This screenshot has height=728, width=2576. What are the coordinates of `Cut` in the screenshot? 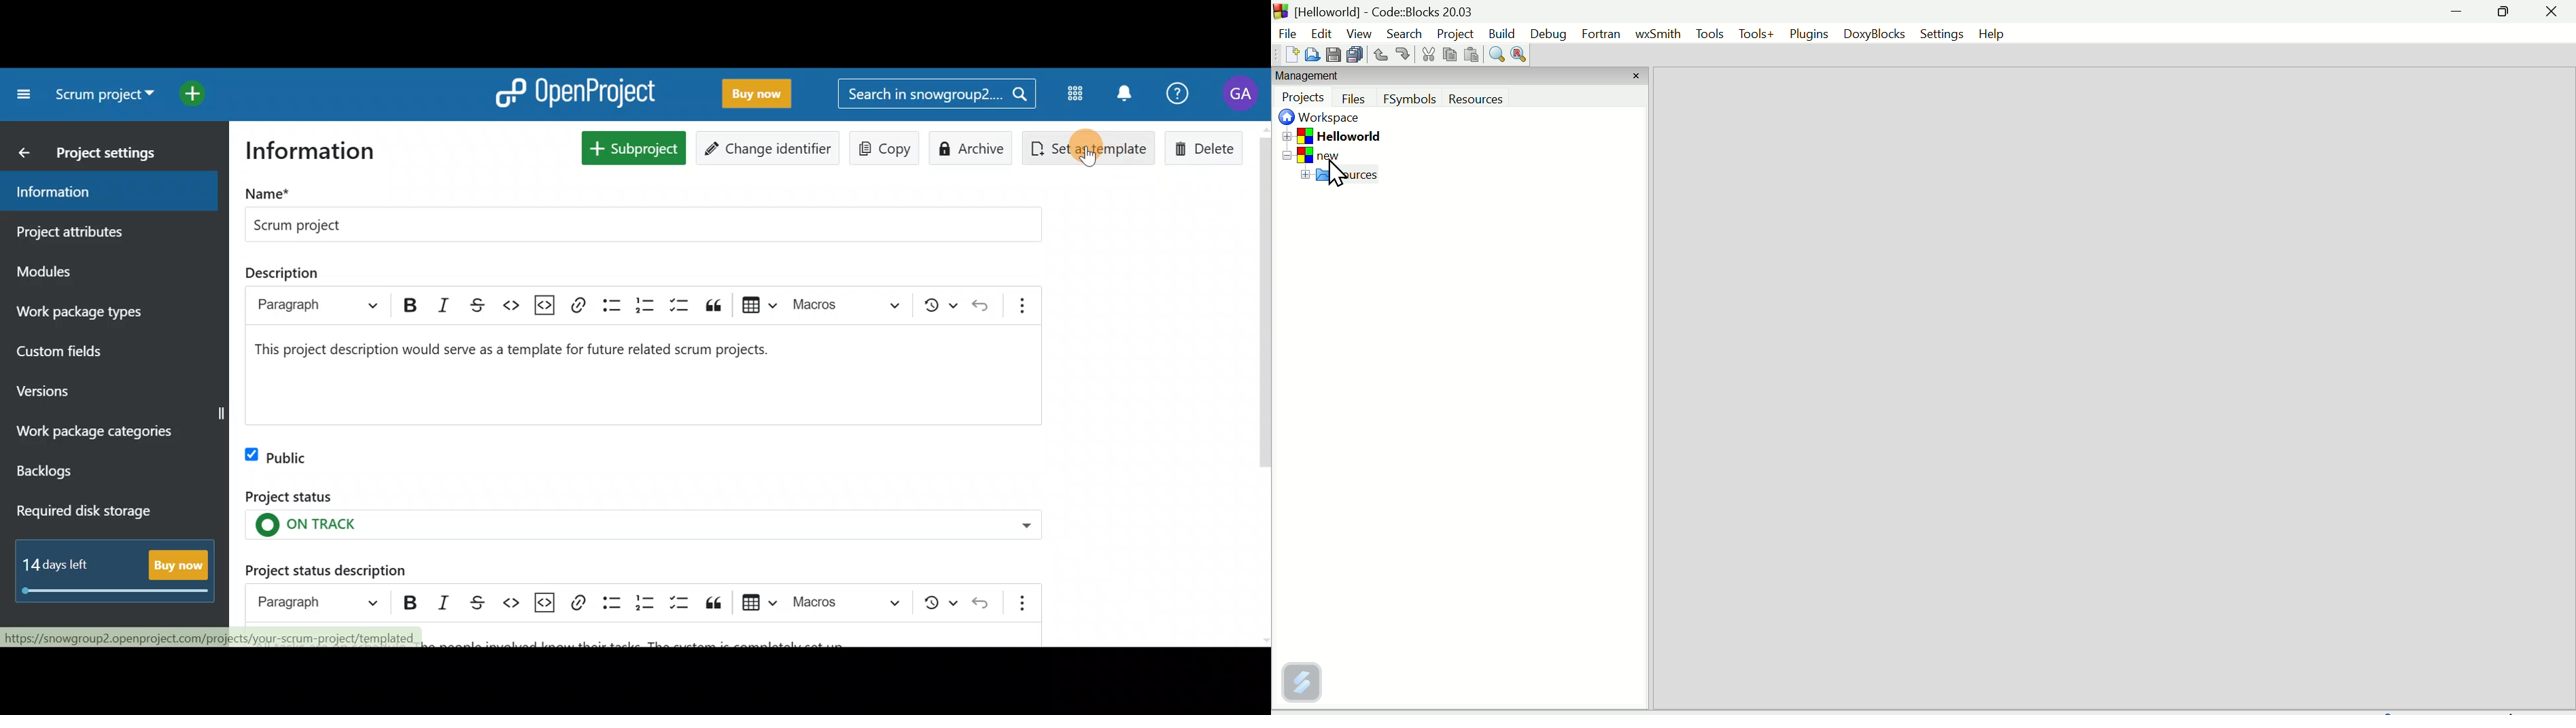 It's located at (1425, 56).